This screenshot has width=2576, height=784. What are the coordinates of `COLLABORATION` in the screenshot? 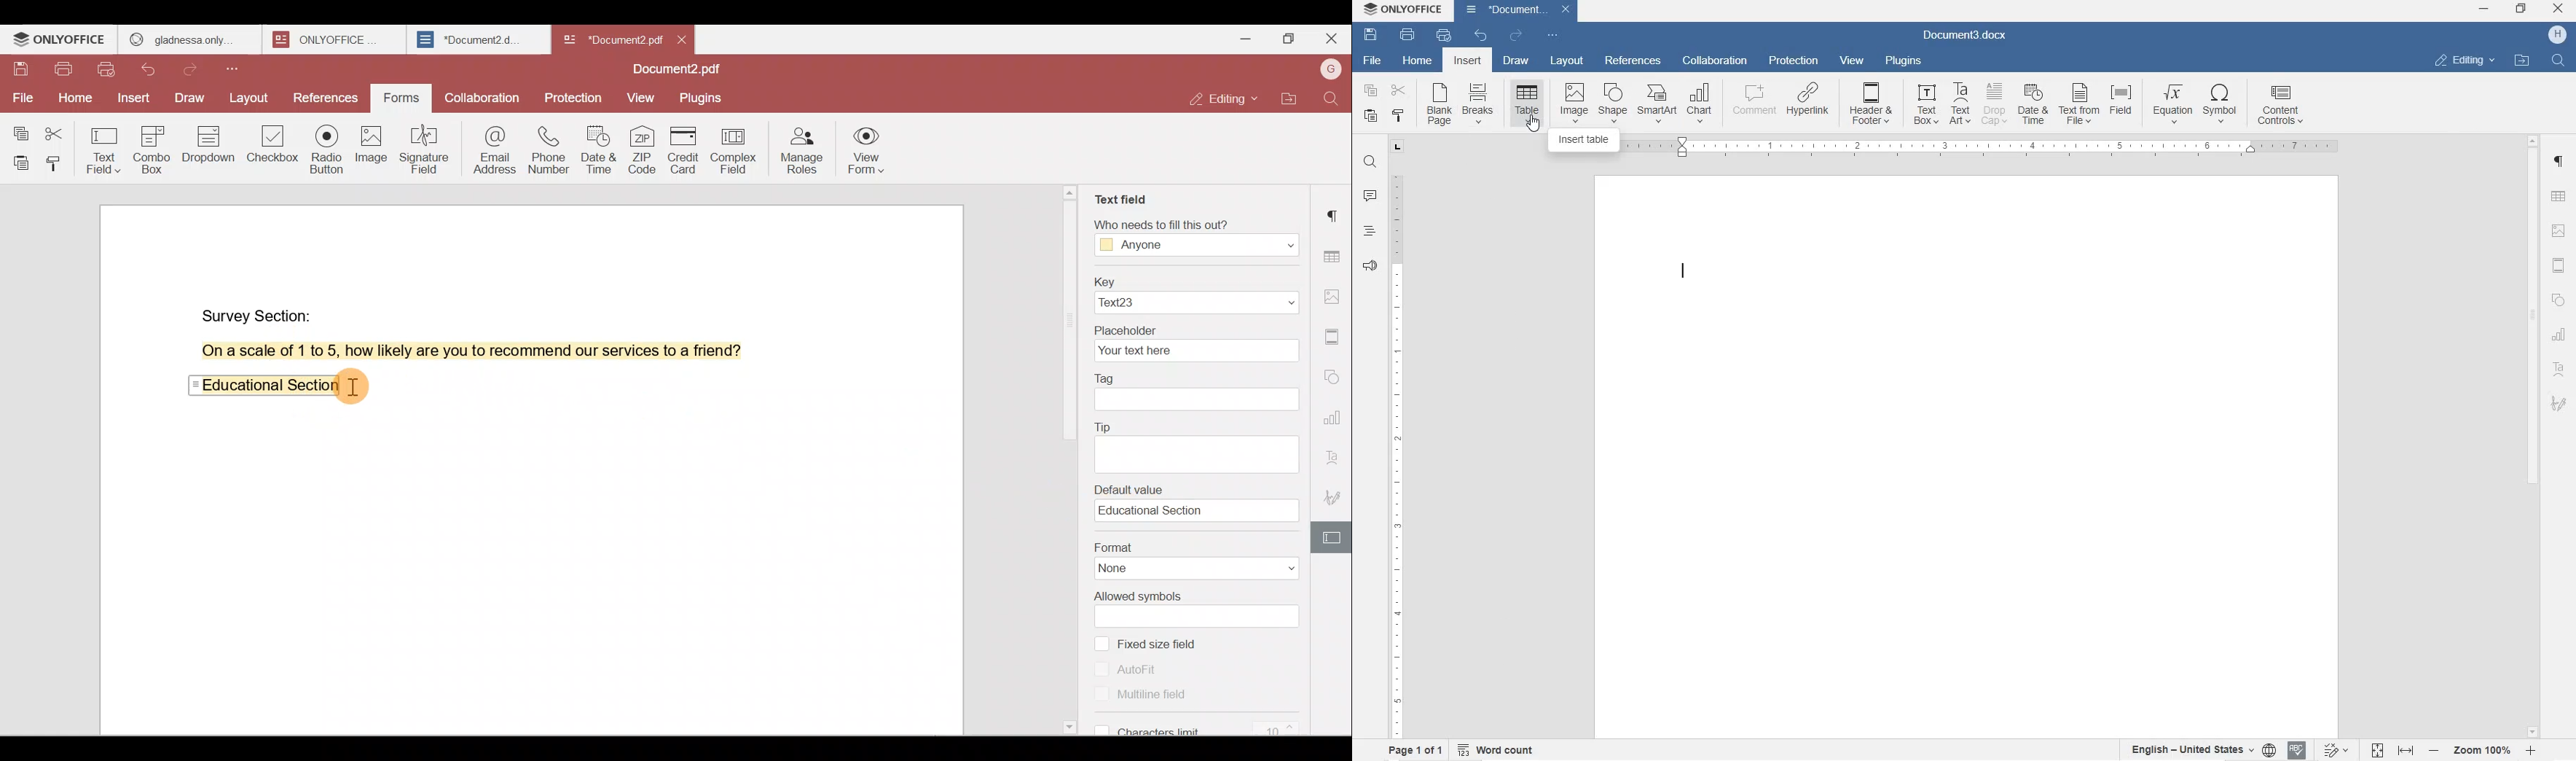 It's located at (1717, 61).